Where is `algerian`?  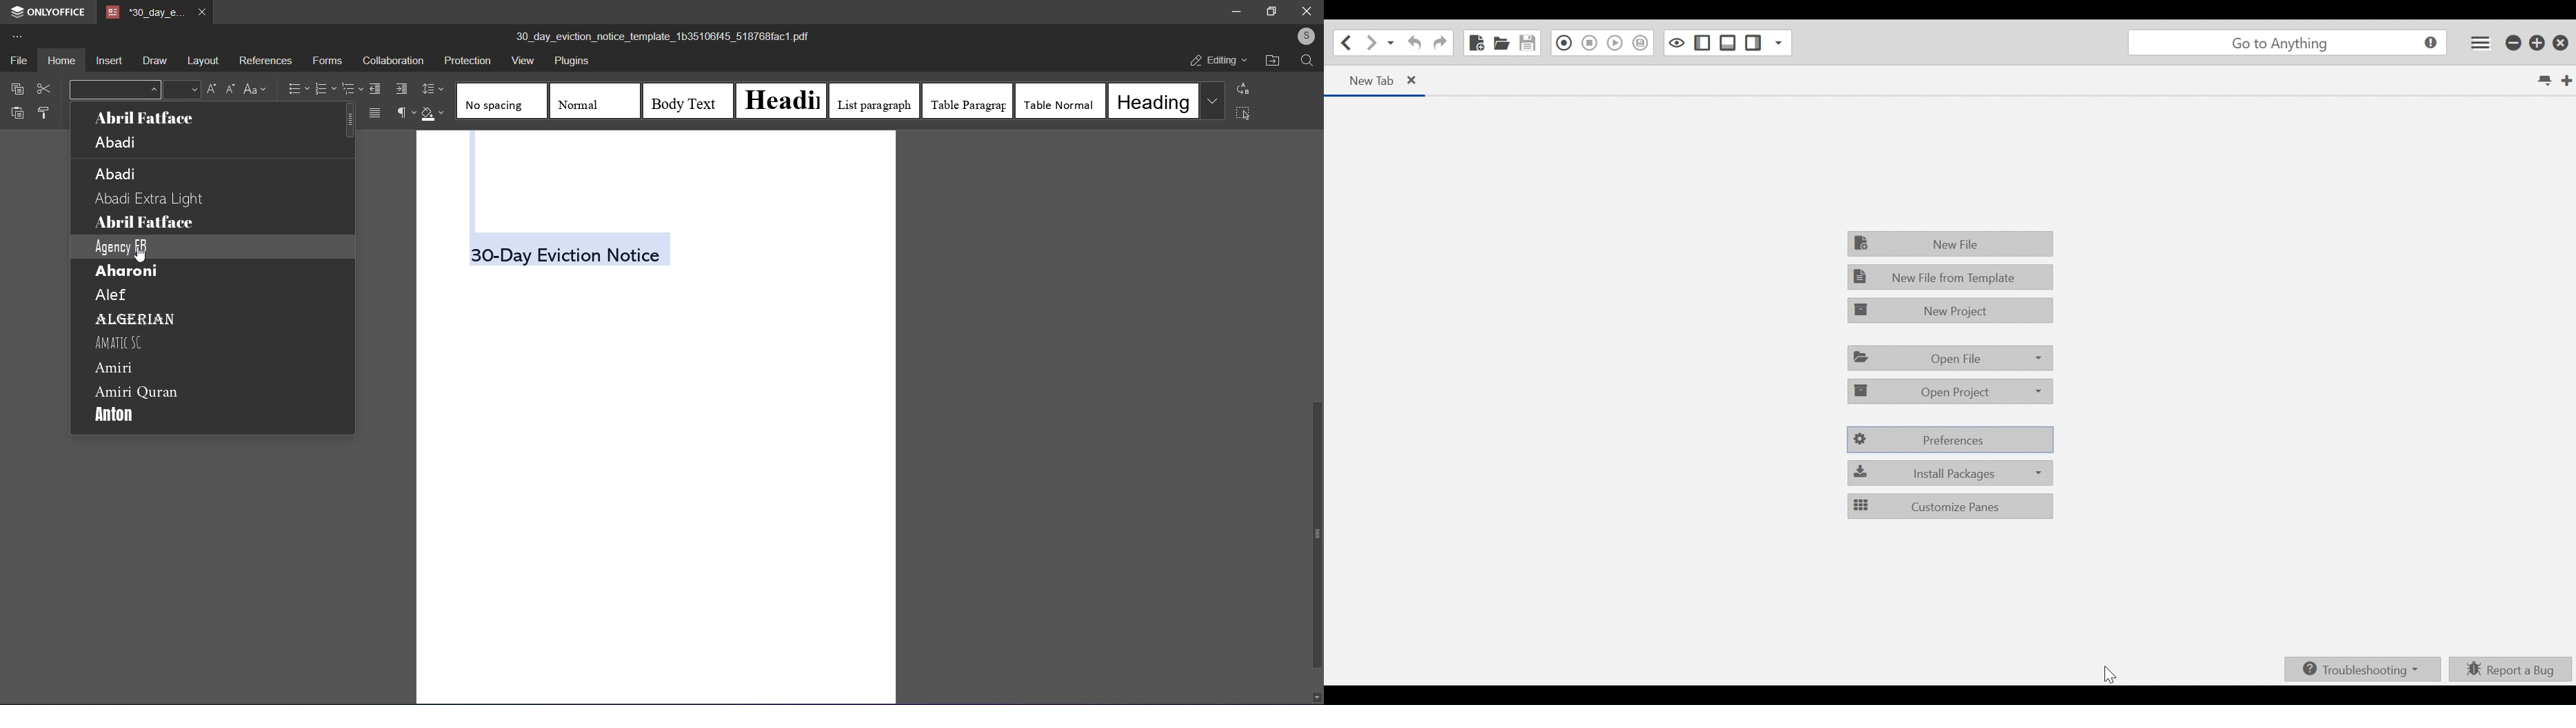 algerian is located at coordinates (141, 321).